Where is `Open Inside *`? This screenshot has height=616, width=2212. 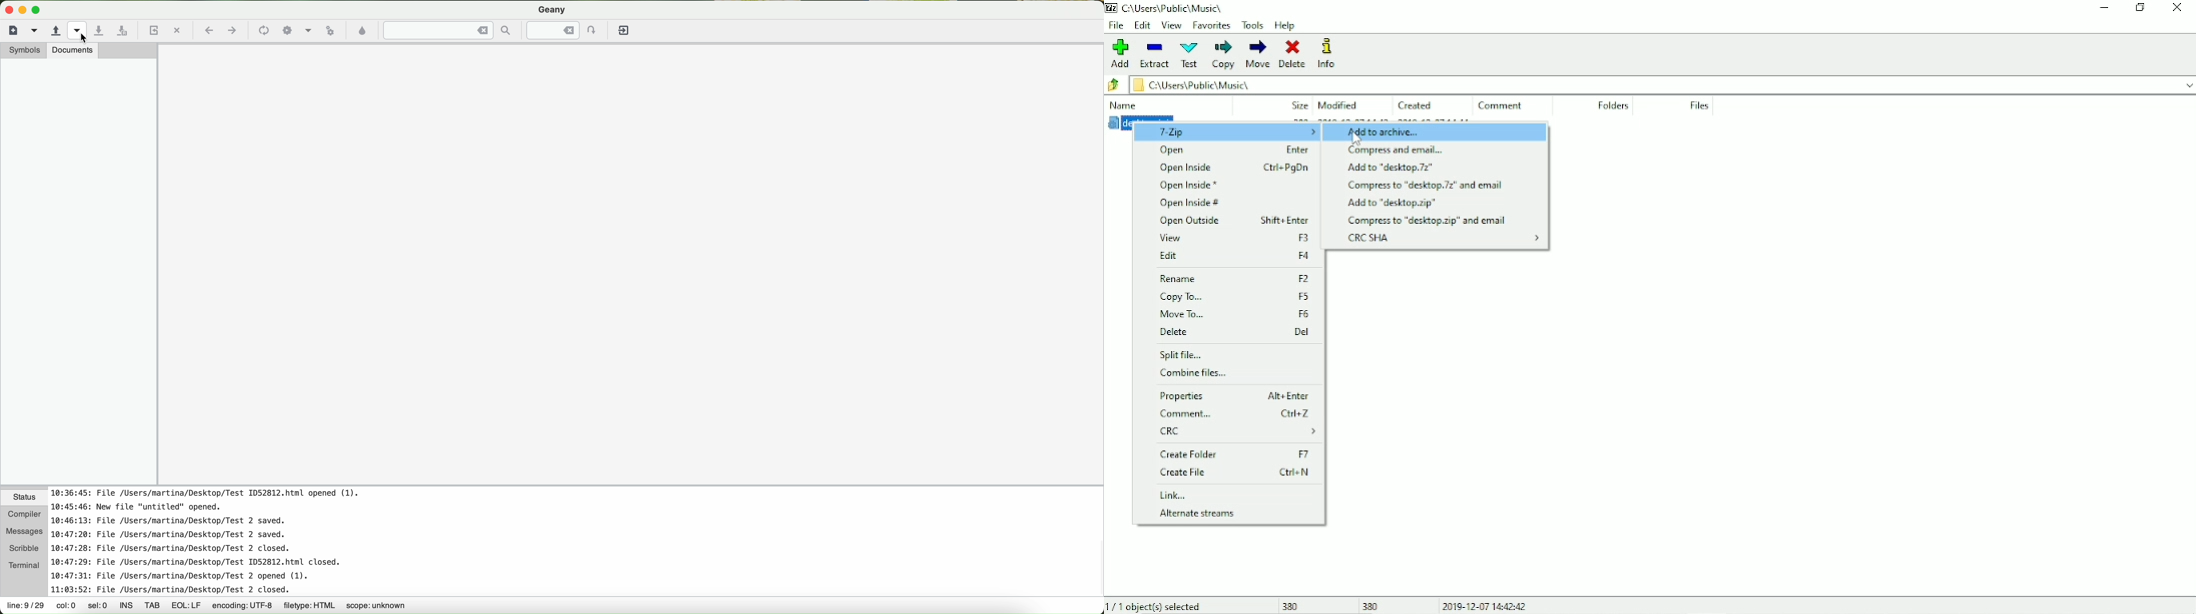 Open Inside * is located at coordinates (1191, 187).